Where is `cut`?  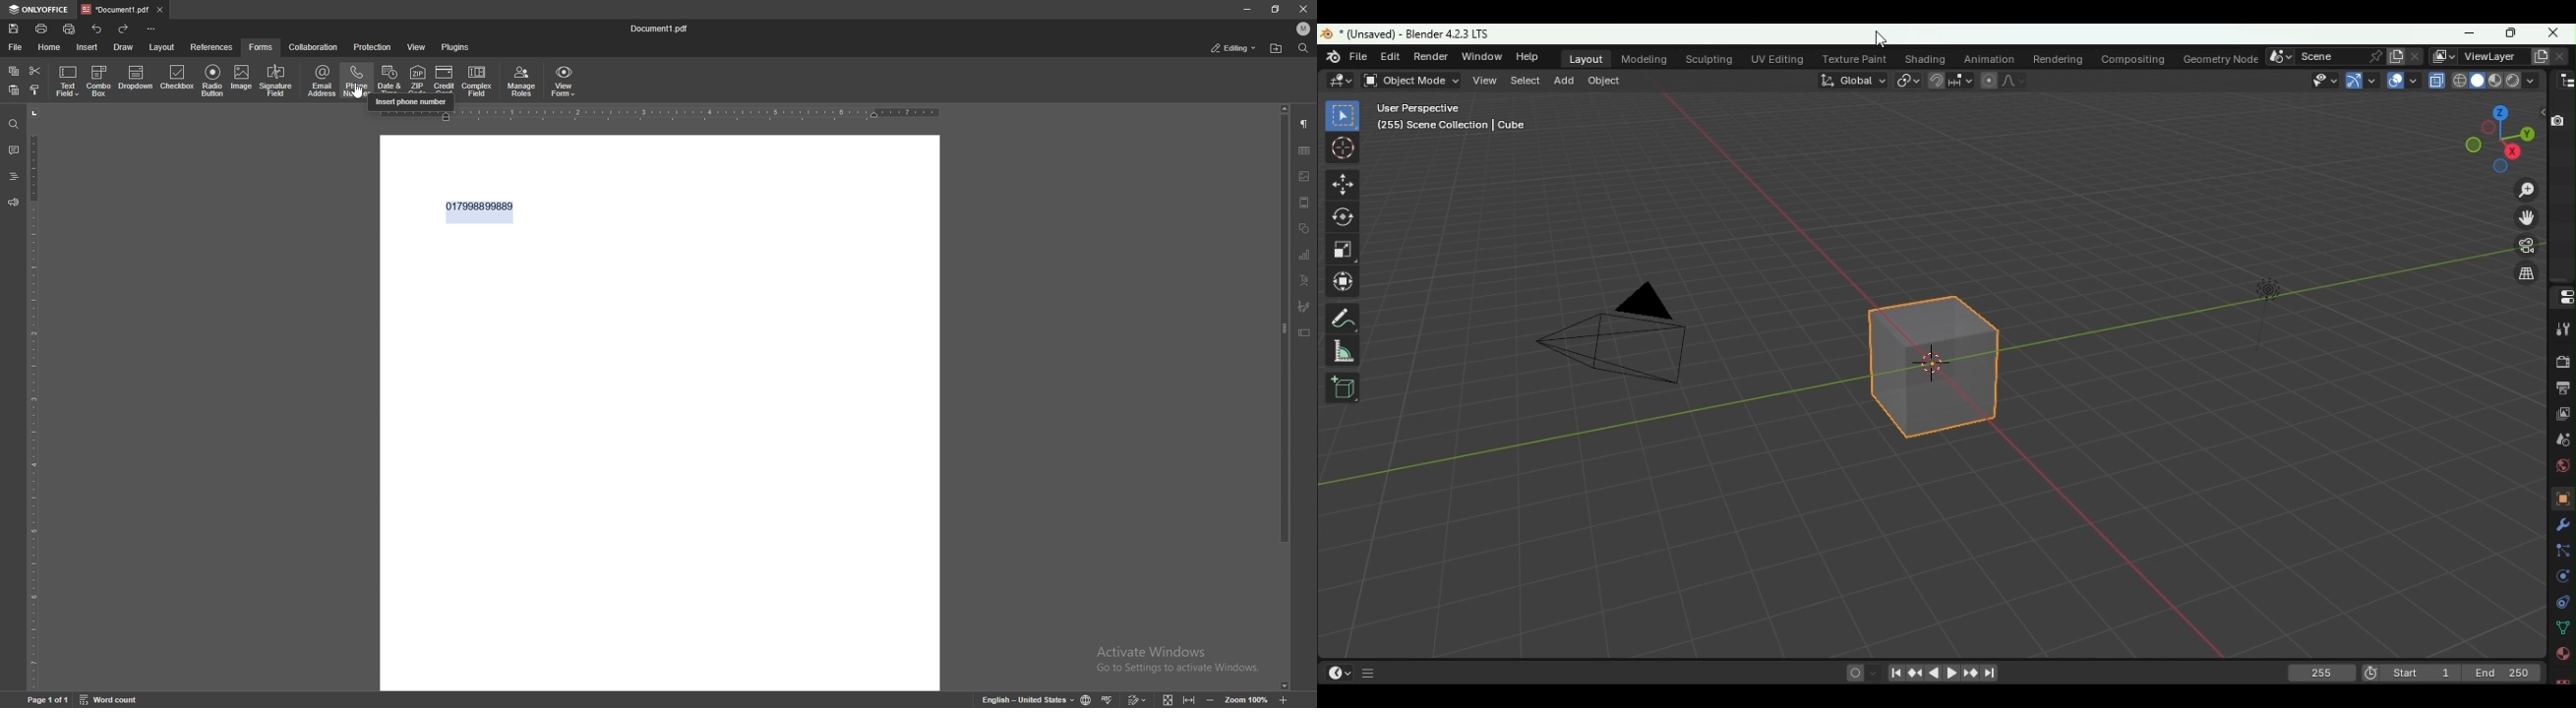 cut is located at coordinates (35, 71).